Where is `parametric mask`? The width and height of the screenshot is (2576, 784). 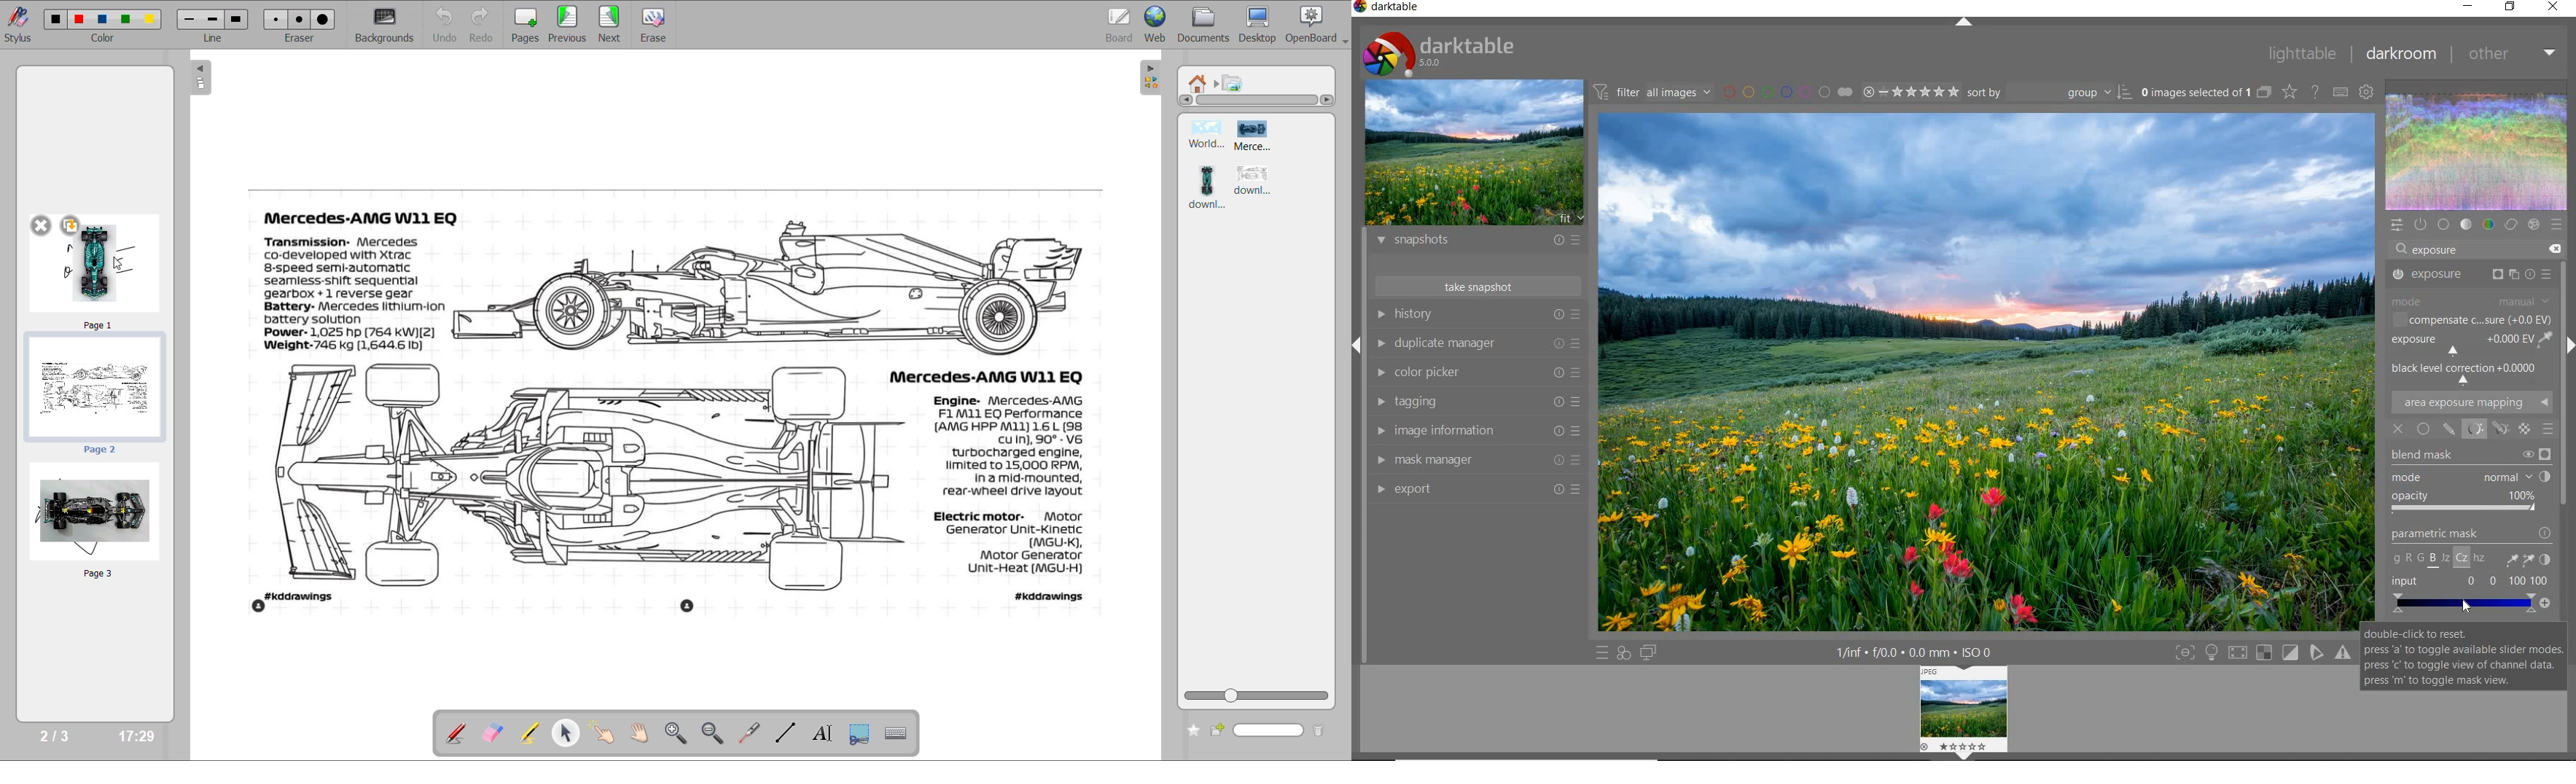
parametric mask is located at coordinates (2472, 548).